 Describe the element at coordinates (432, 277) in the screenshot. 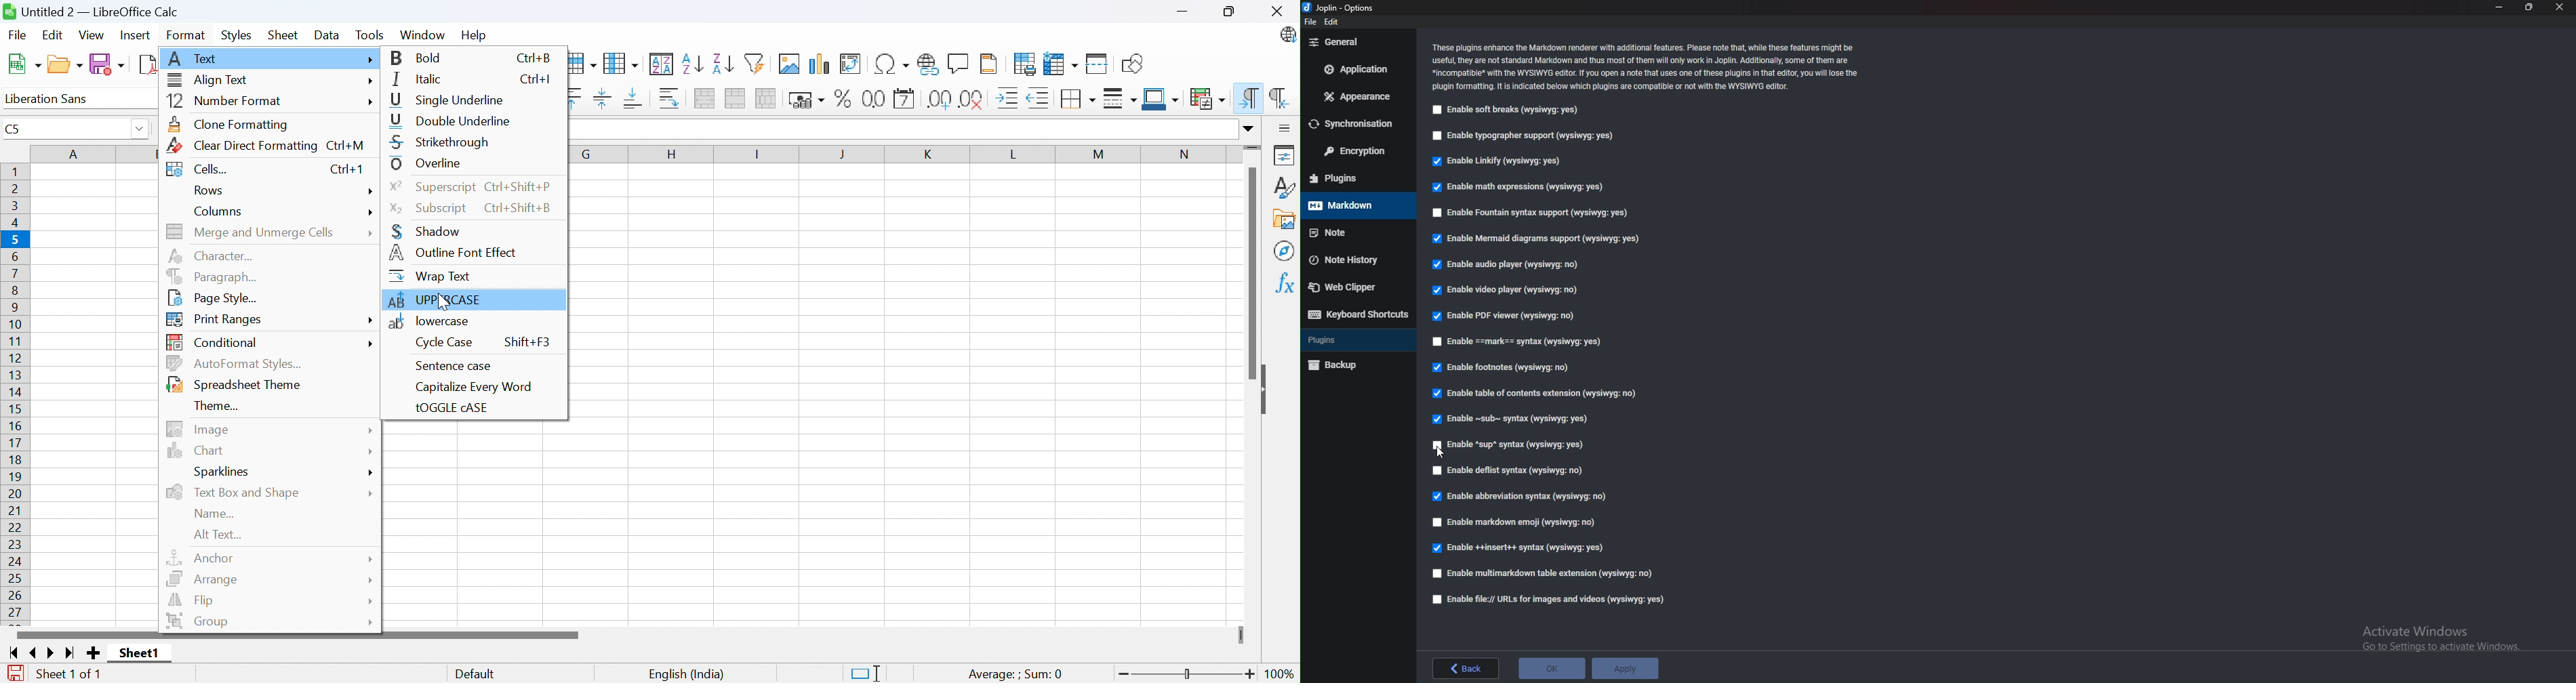

I see `Wrap text` at that location.